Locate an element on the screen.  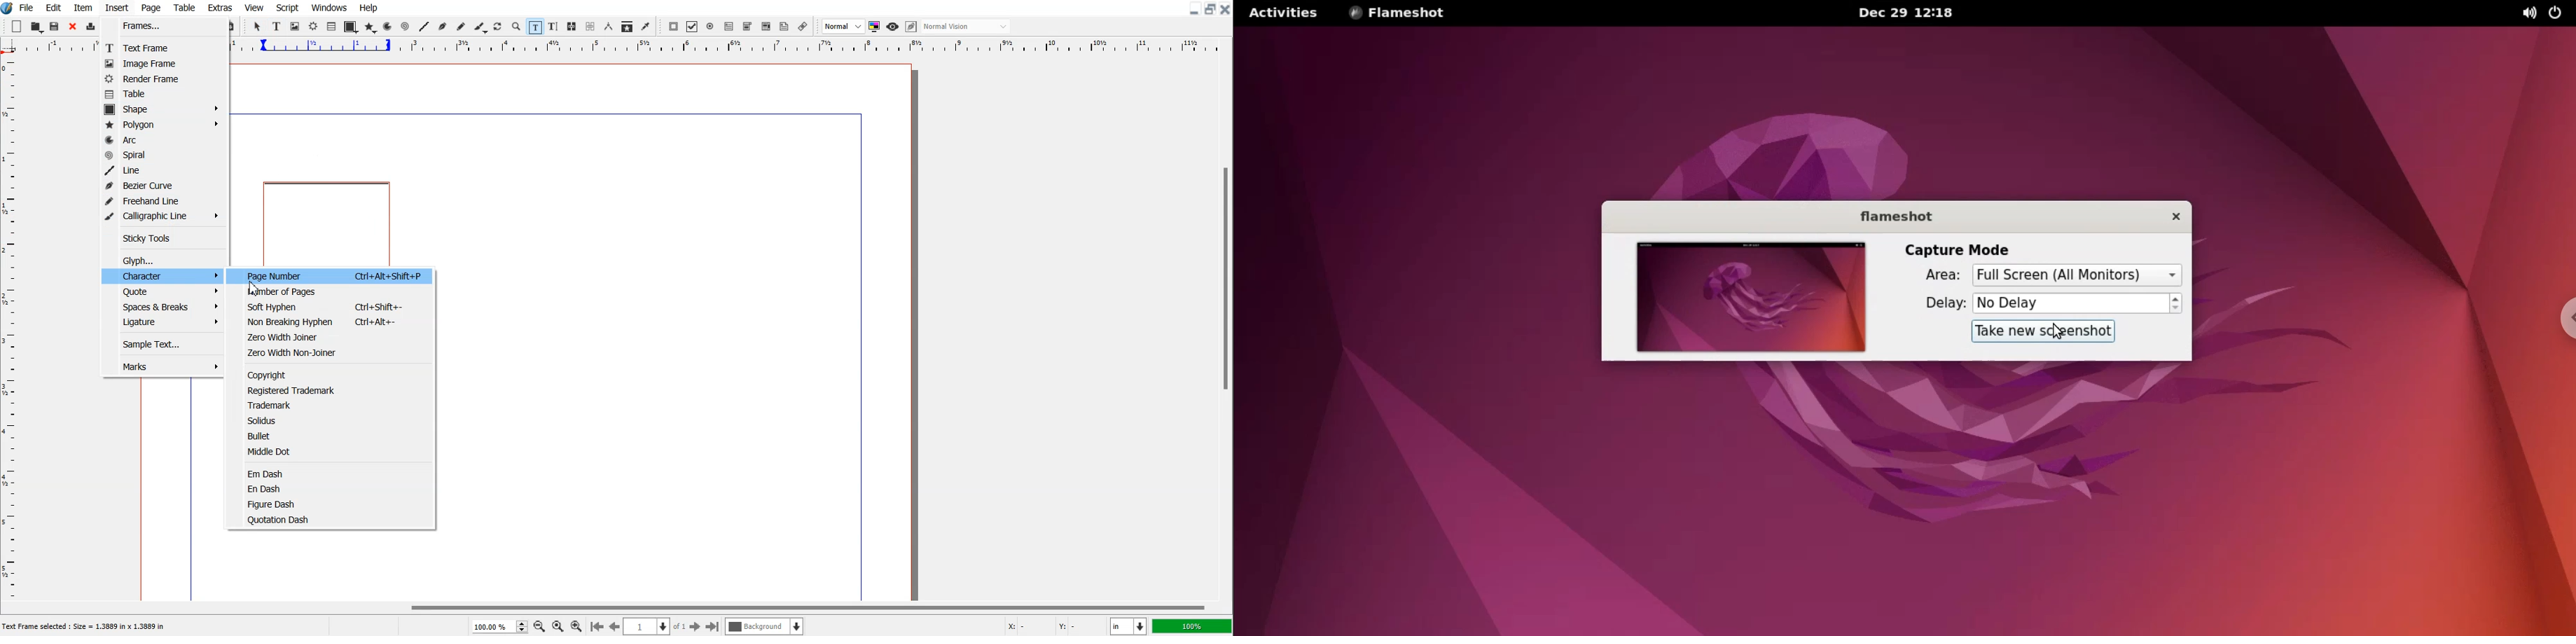
Maximize is located at coordinates (1212, 8).